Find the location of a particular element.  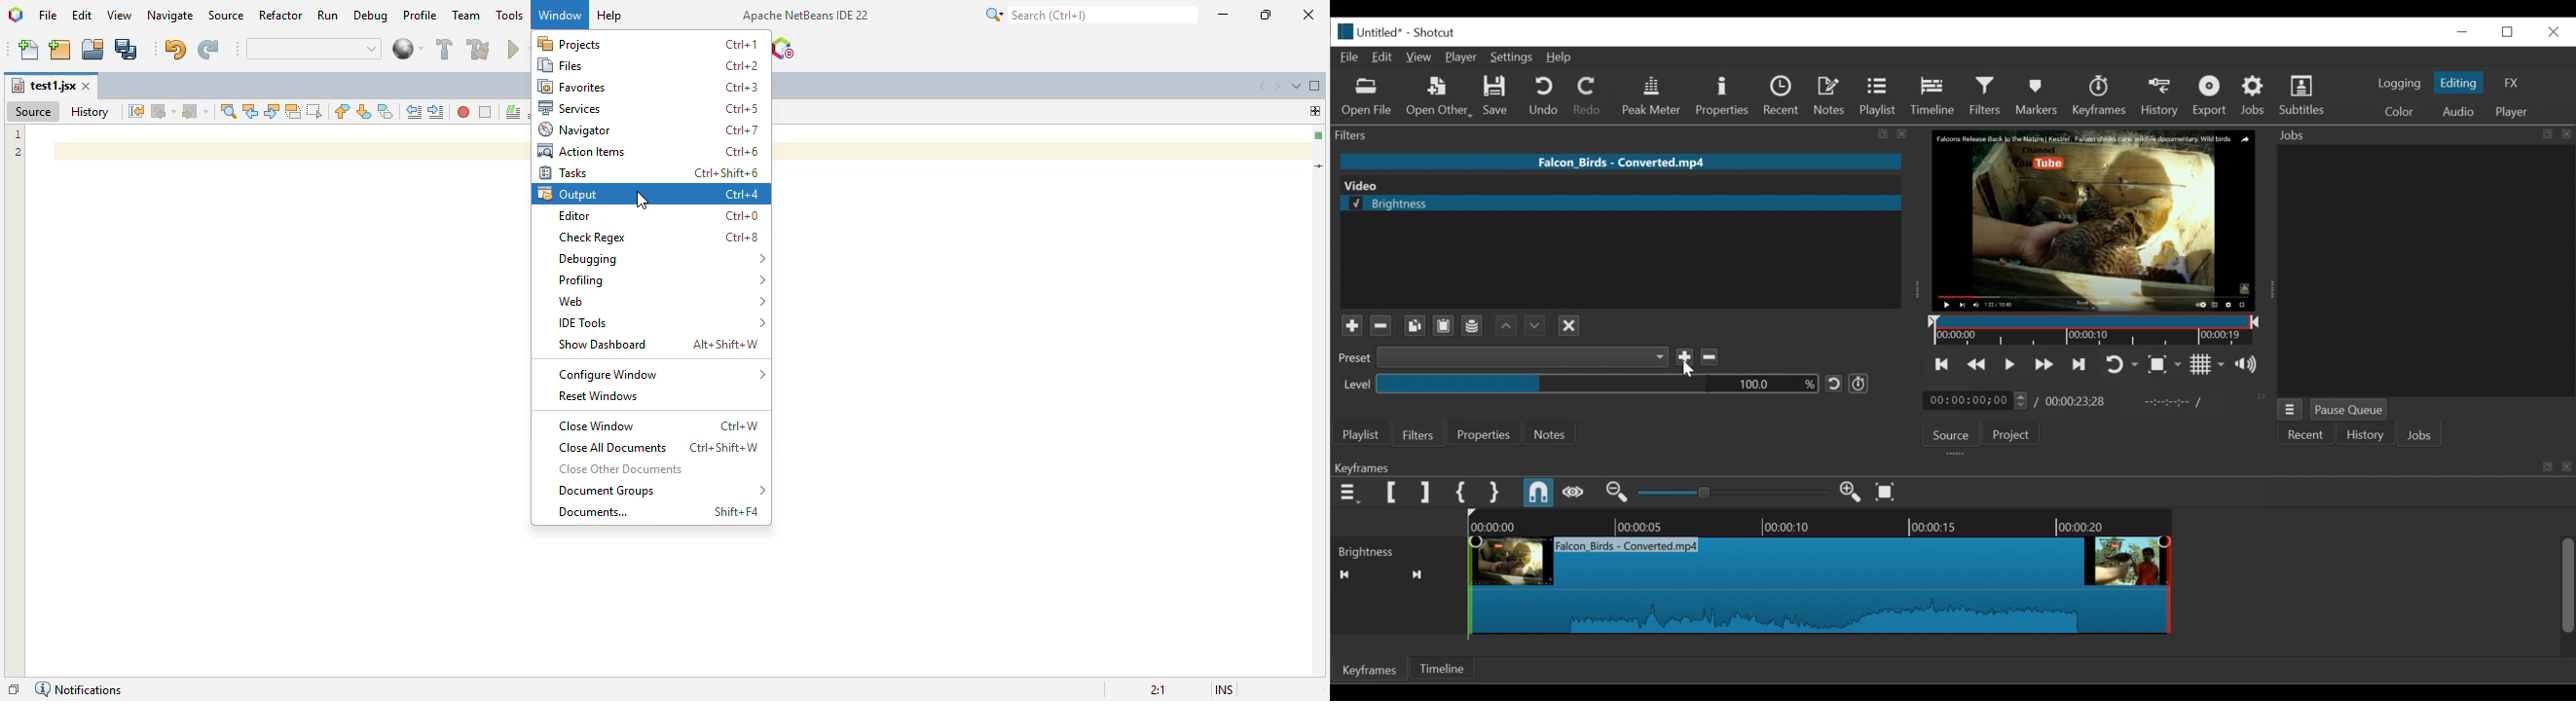

source is located at coordinates (32, 111).